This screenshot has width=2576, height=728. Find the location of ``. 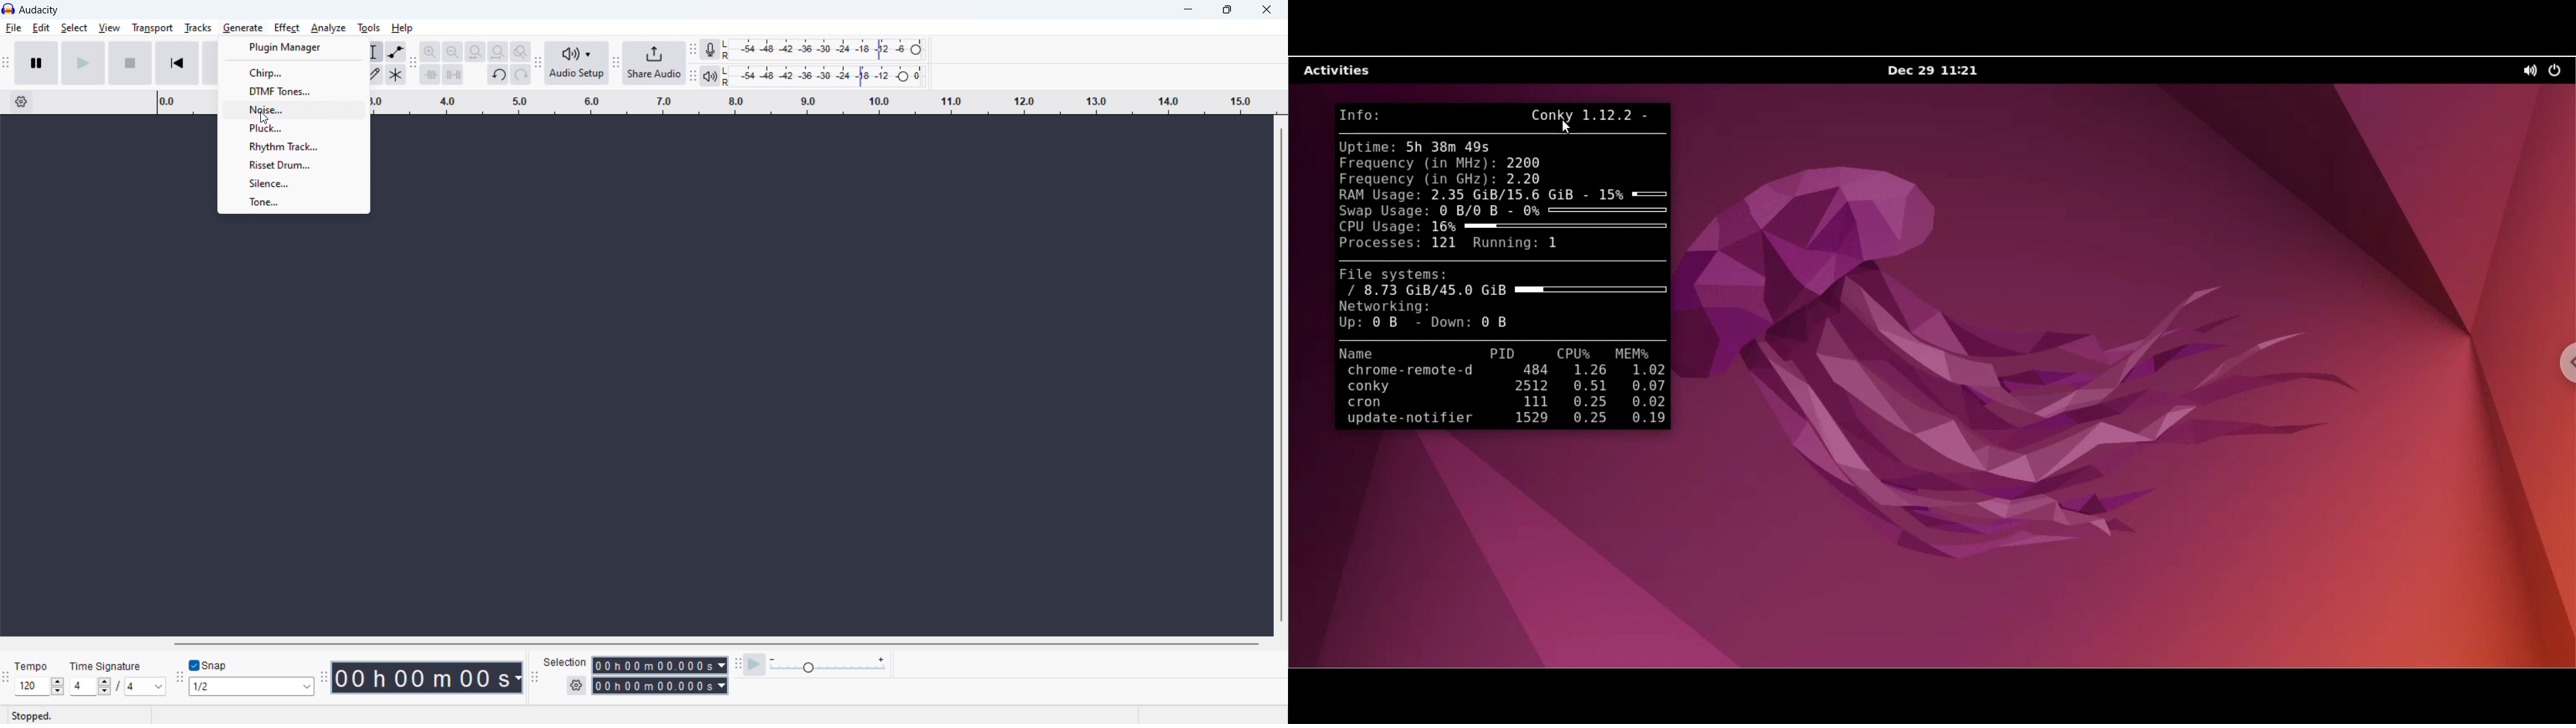

 is located at coordinates (708, 48).